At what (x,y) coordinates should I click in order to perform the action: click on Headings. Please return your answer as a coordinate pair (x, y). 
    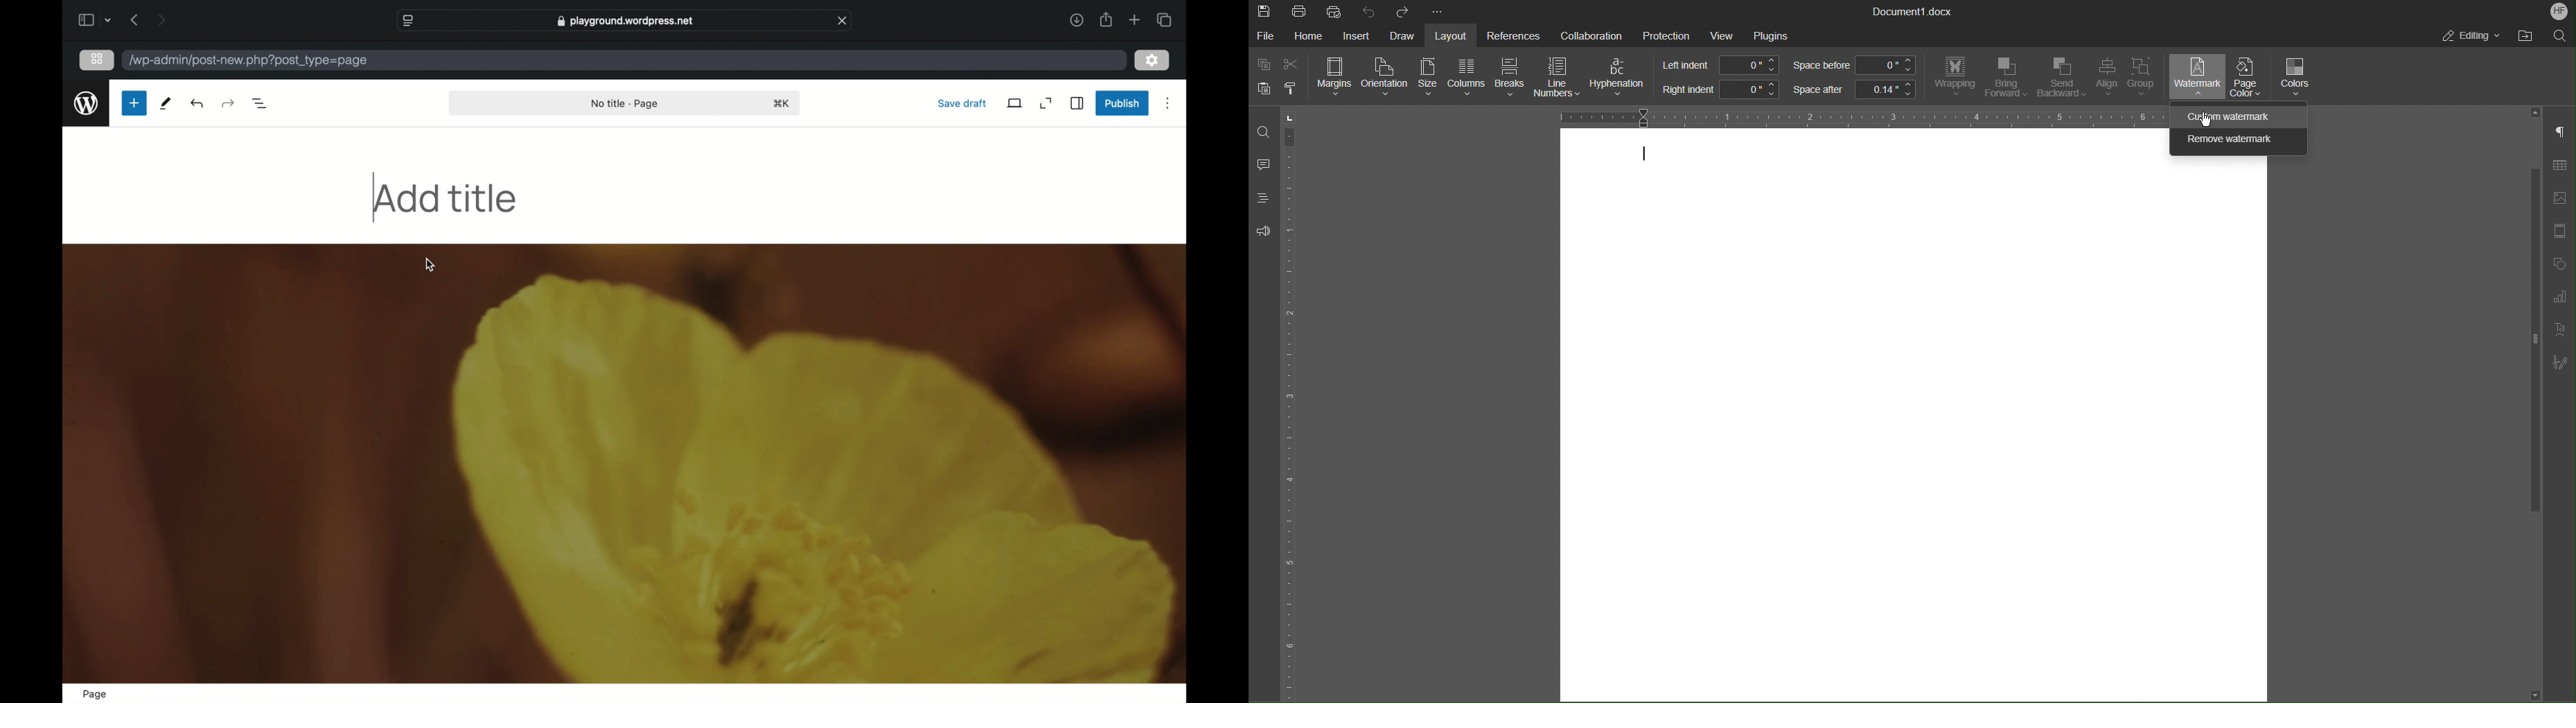
    Looking at the image, I should click on (1262, 198).